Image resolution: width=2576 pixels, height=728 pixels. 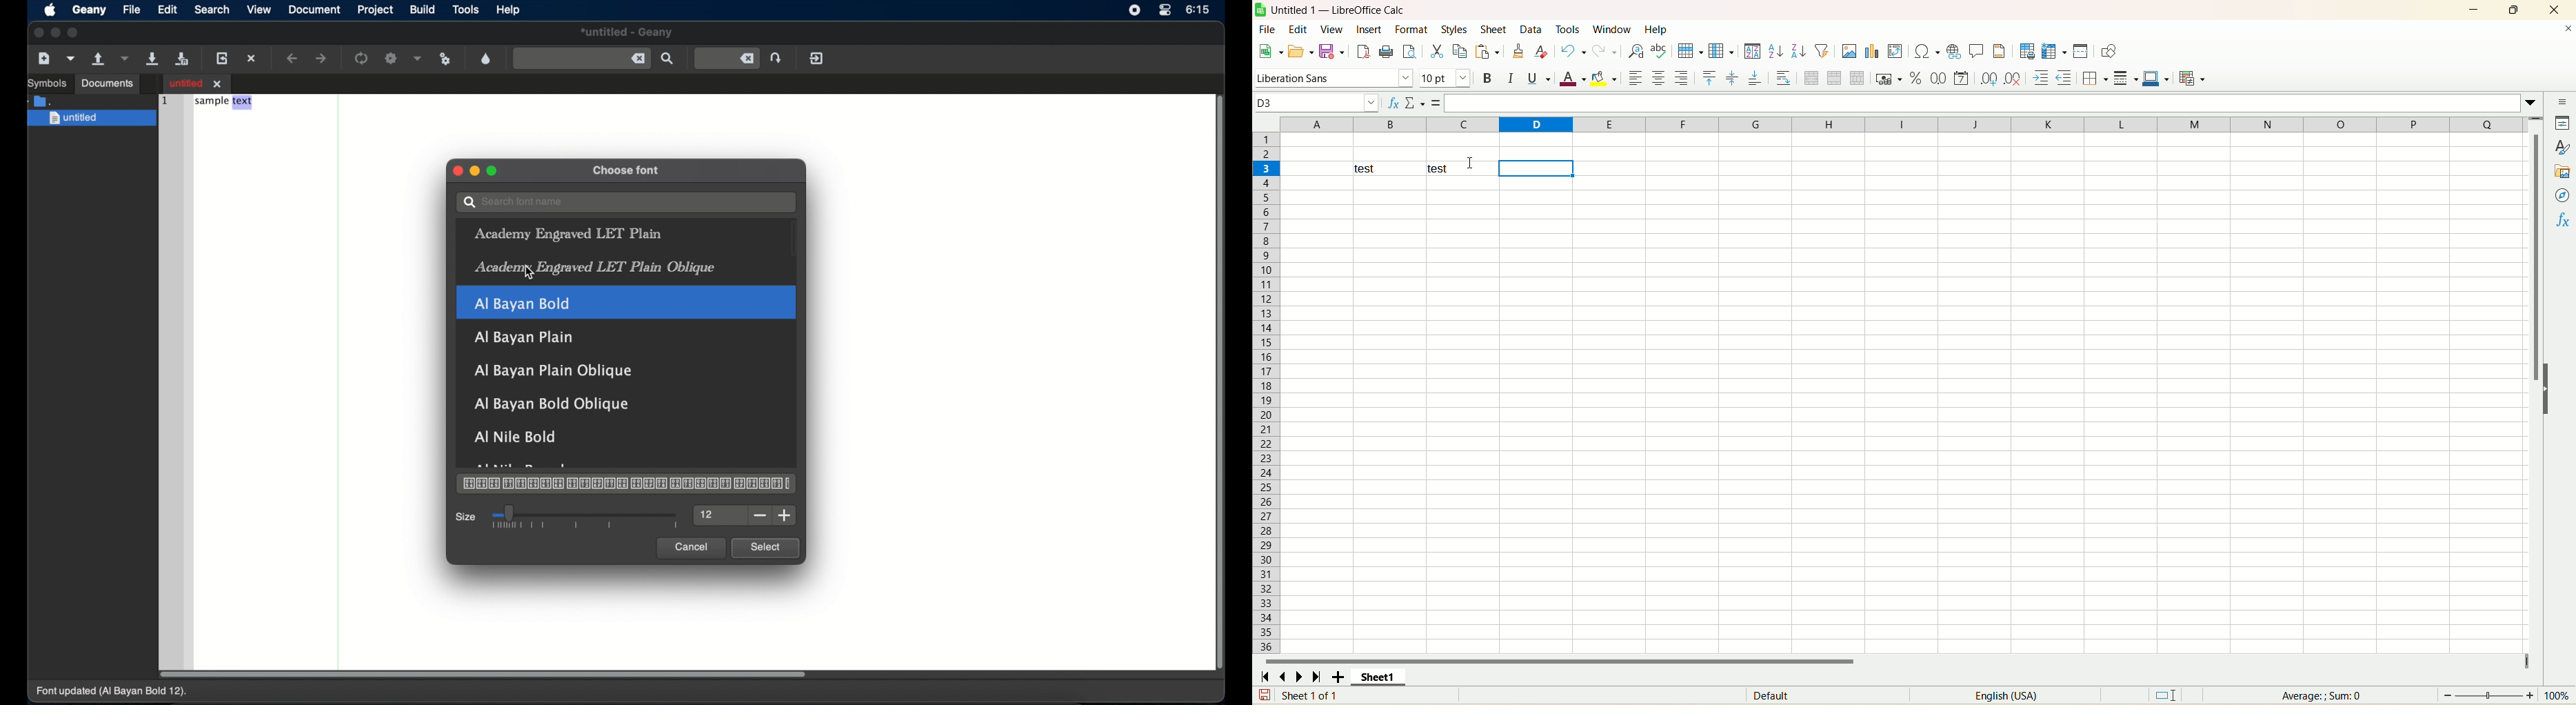 I want to click on Expand/Collapse, so click(x=2546, y=389).